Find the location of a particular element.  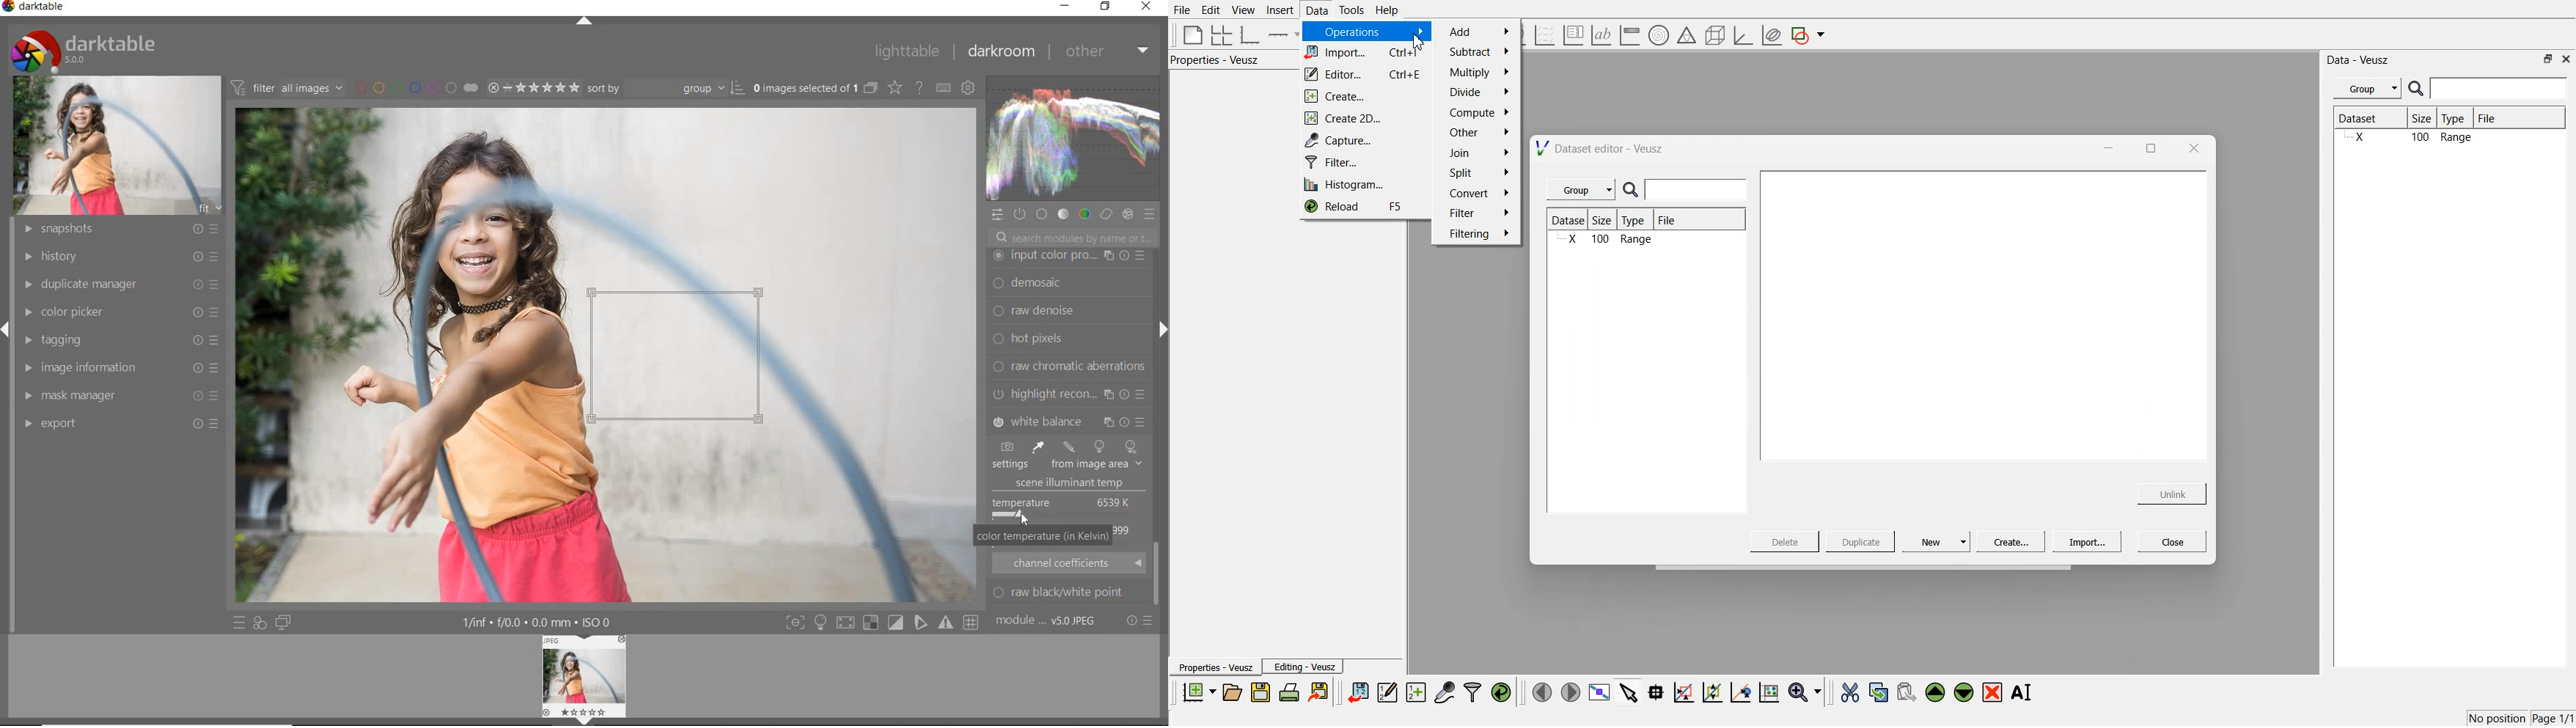

edit and enter data points is located at coordinates (1387, 694).